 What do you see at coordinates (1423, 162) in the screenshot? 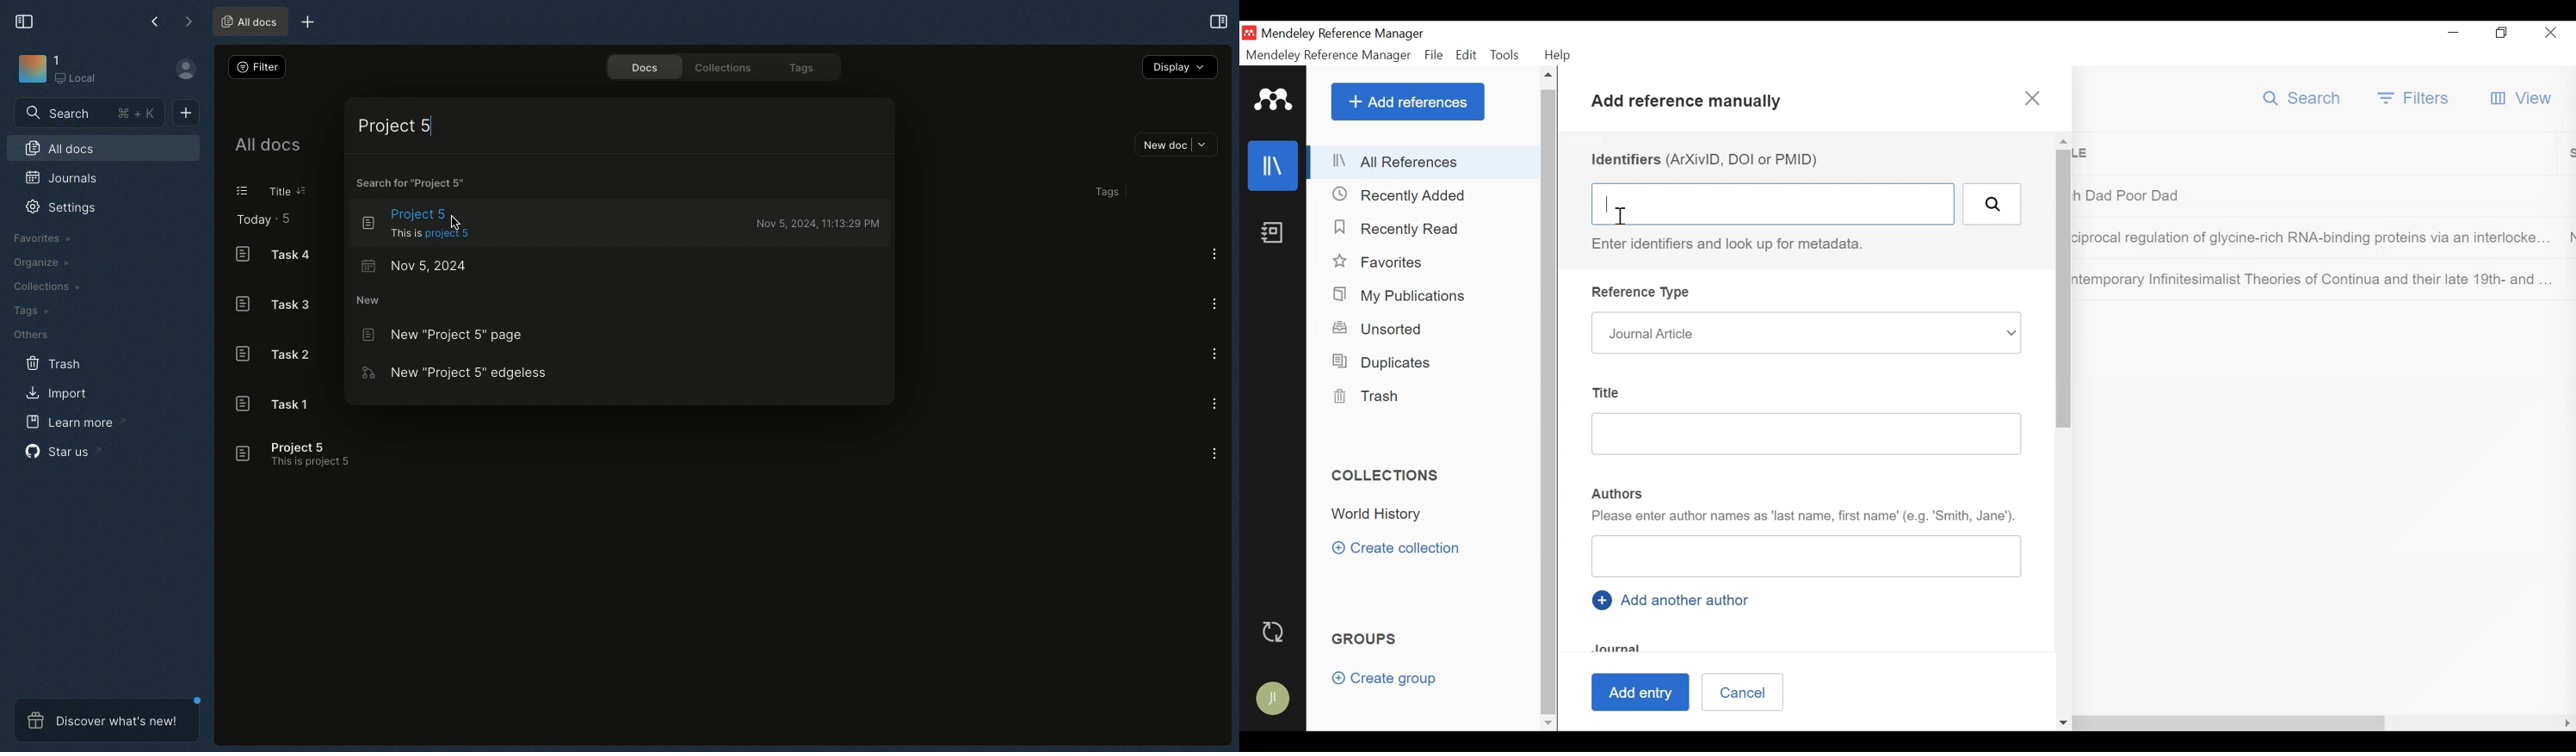
I see `All References` at bounding box center [1423, 162].